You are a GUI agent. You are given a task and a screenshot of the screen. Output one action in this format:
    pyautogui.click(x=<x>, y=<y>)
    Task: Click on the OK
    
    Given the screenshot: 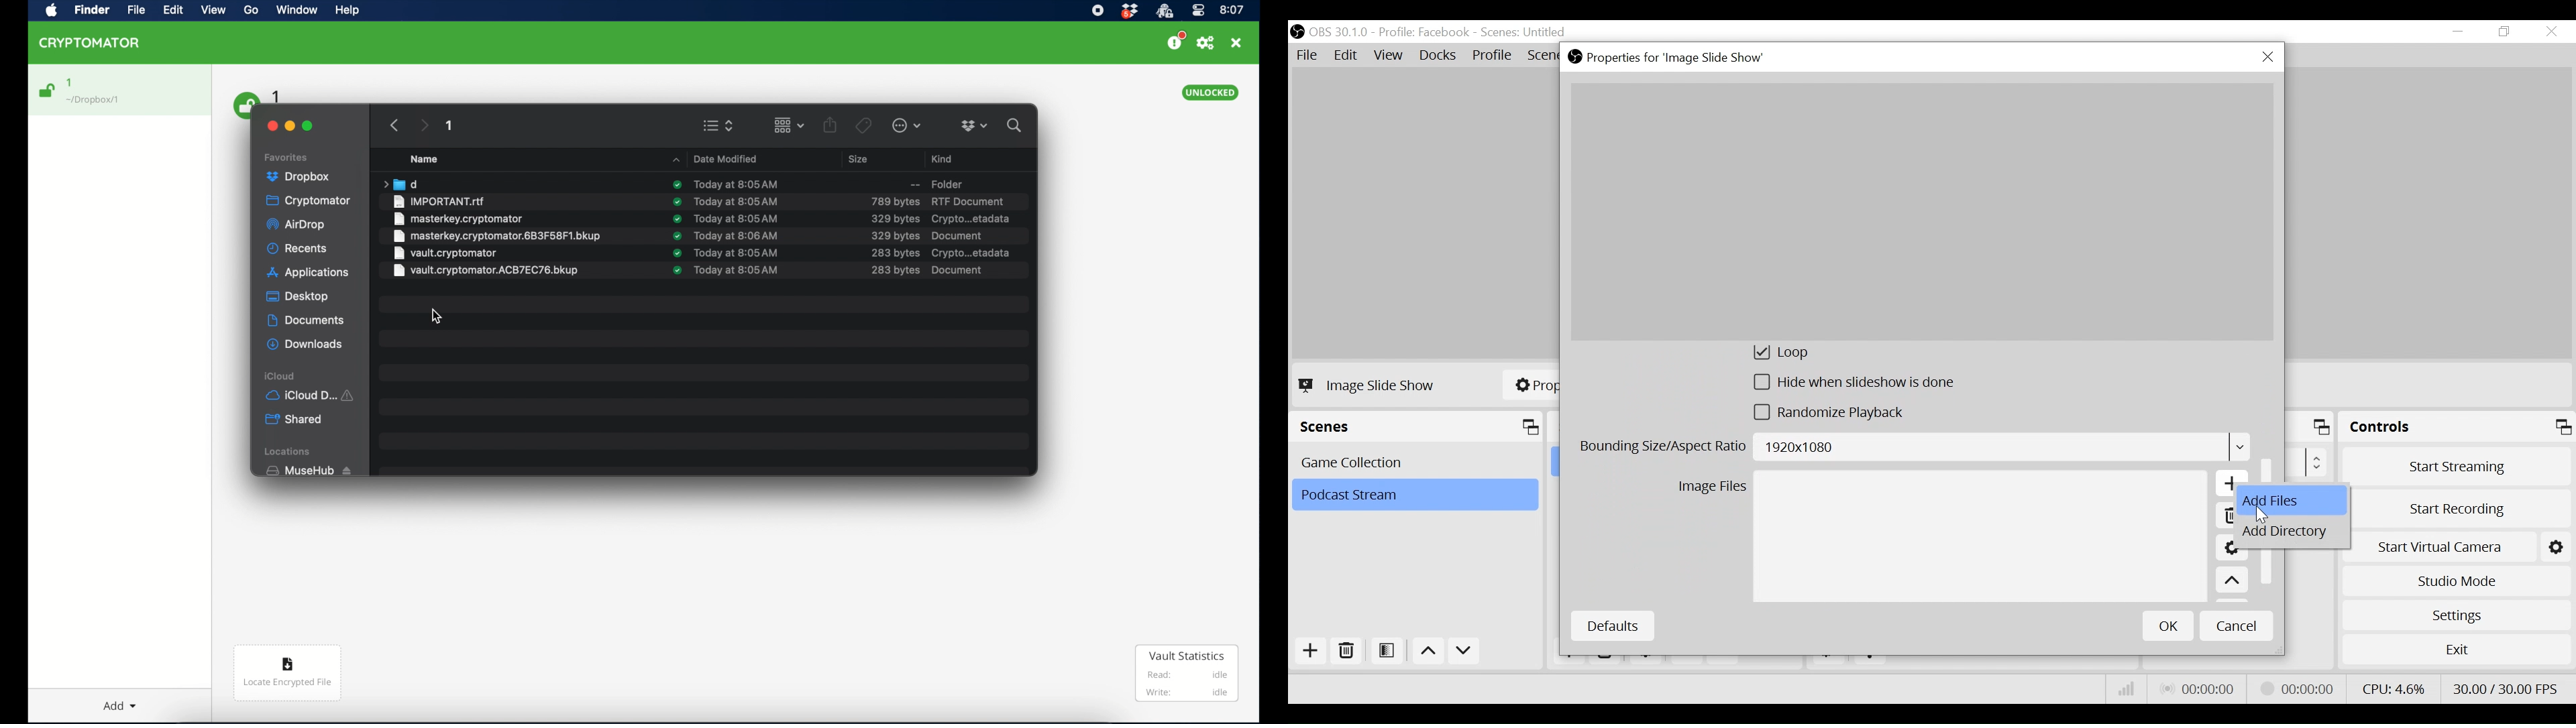 What is the action you would take?
    pyautogui.click(x=2168, y=625)
    